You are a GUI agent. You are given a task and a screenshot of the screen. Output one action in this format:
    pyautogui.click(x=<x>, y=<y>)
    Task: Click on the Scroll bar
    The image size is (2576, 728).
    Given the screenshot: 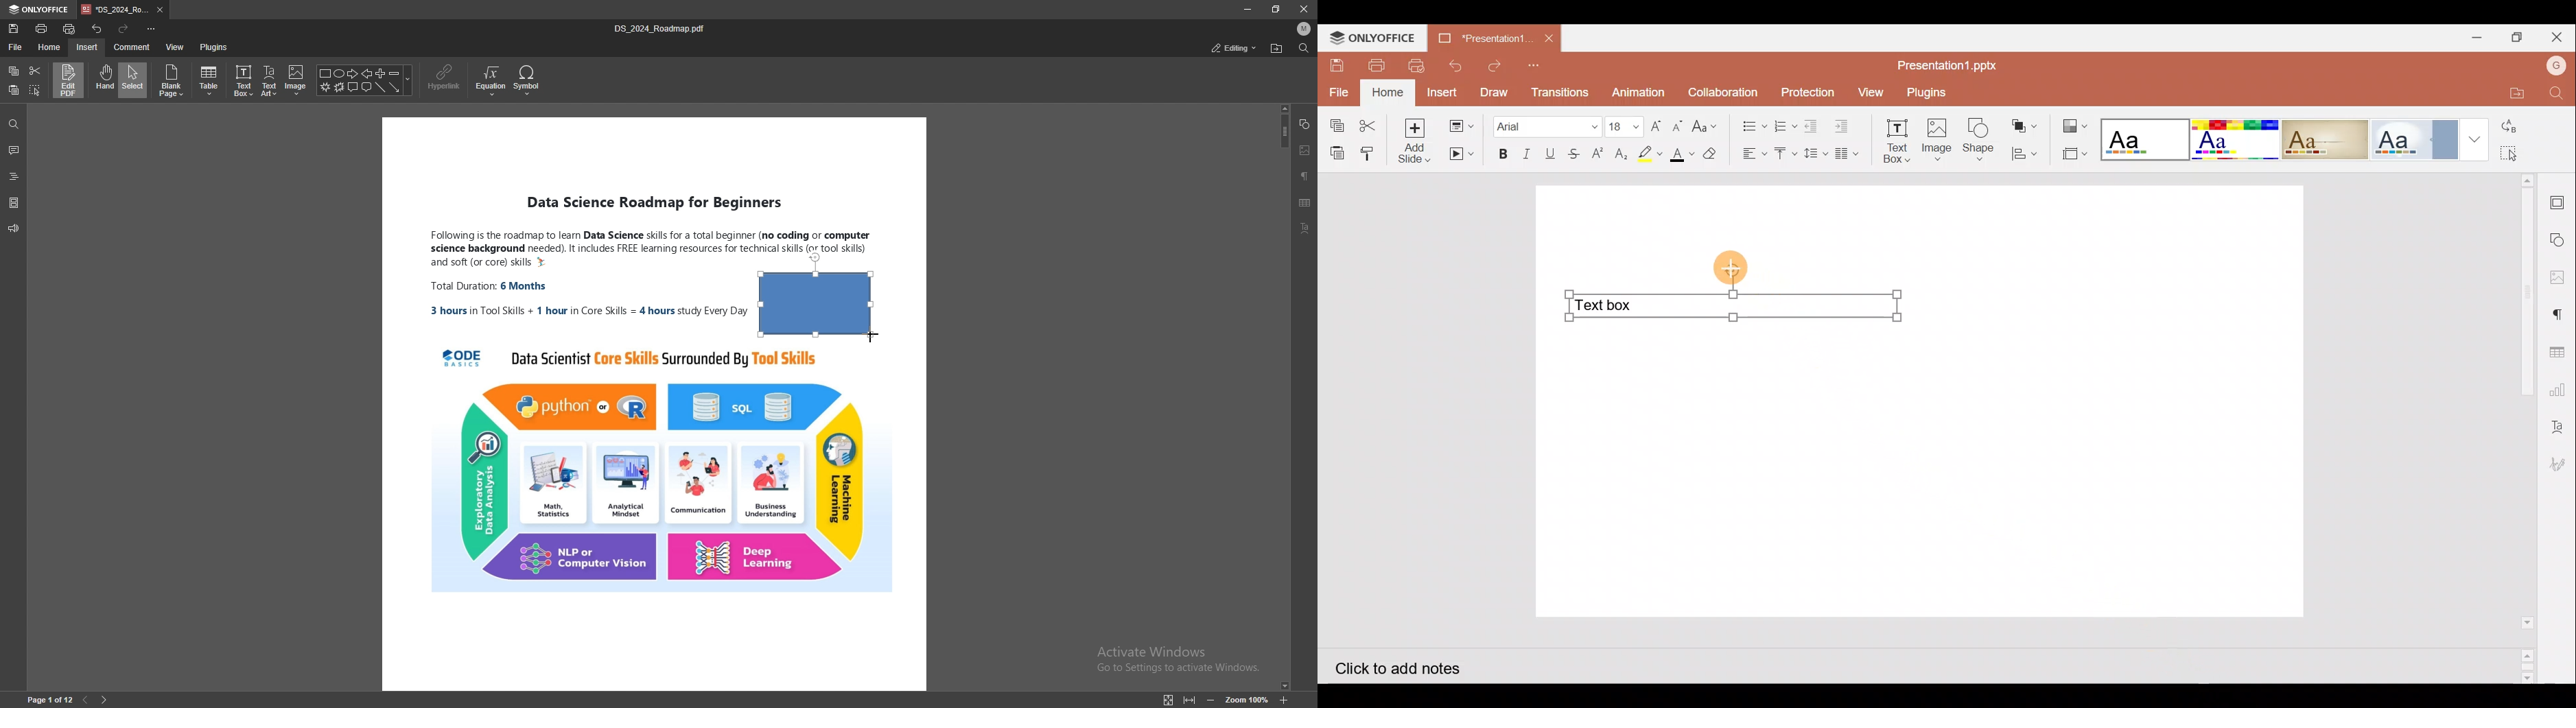 What is the action you would take?
    pyautogui.click(x=2523, y=428)
    